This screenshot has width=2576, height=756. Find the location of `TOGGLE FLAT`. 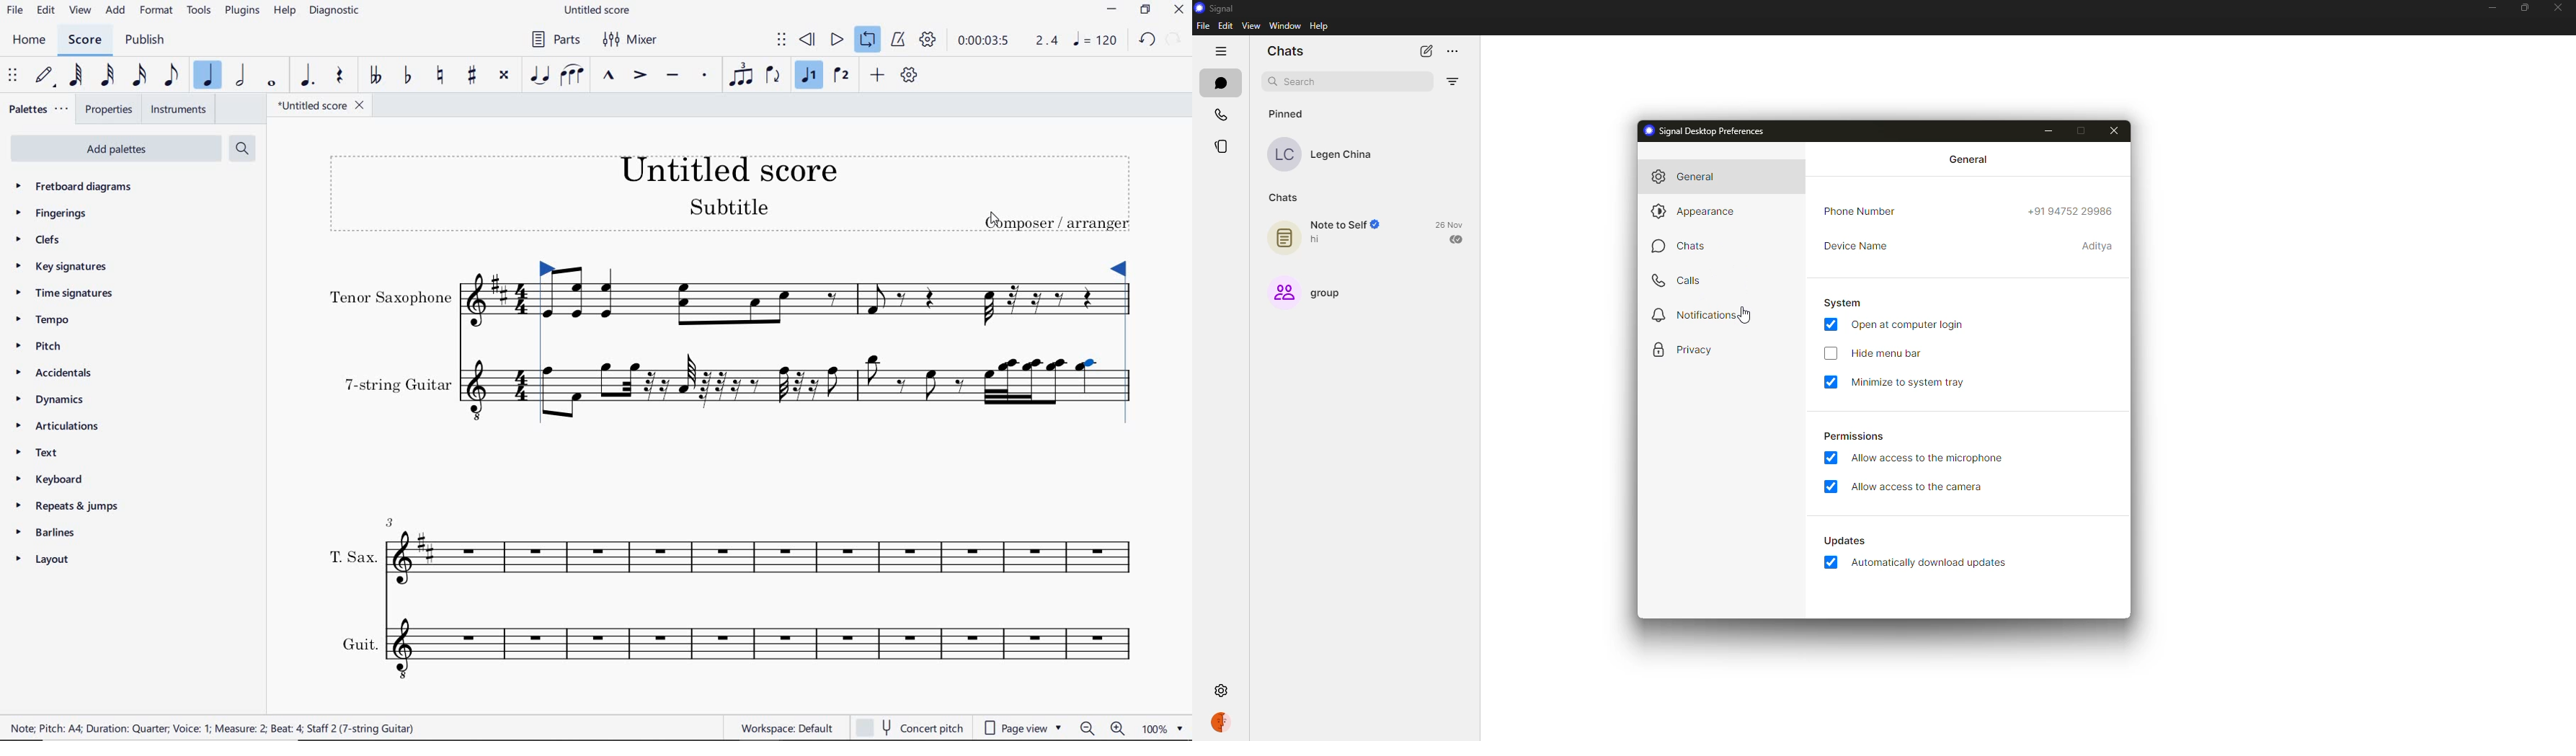

TOGGLE FLAT is located at coordinates (405, 76).